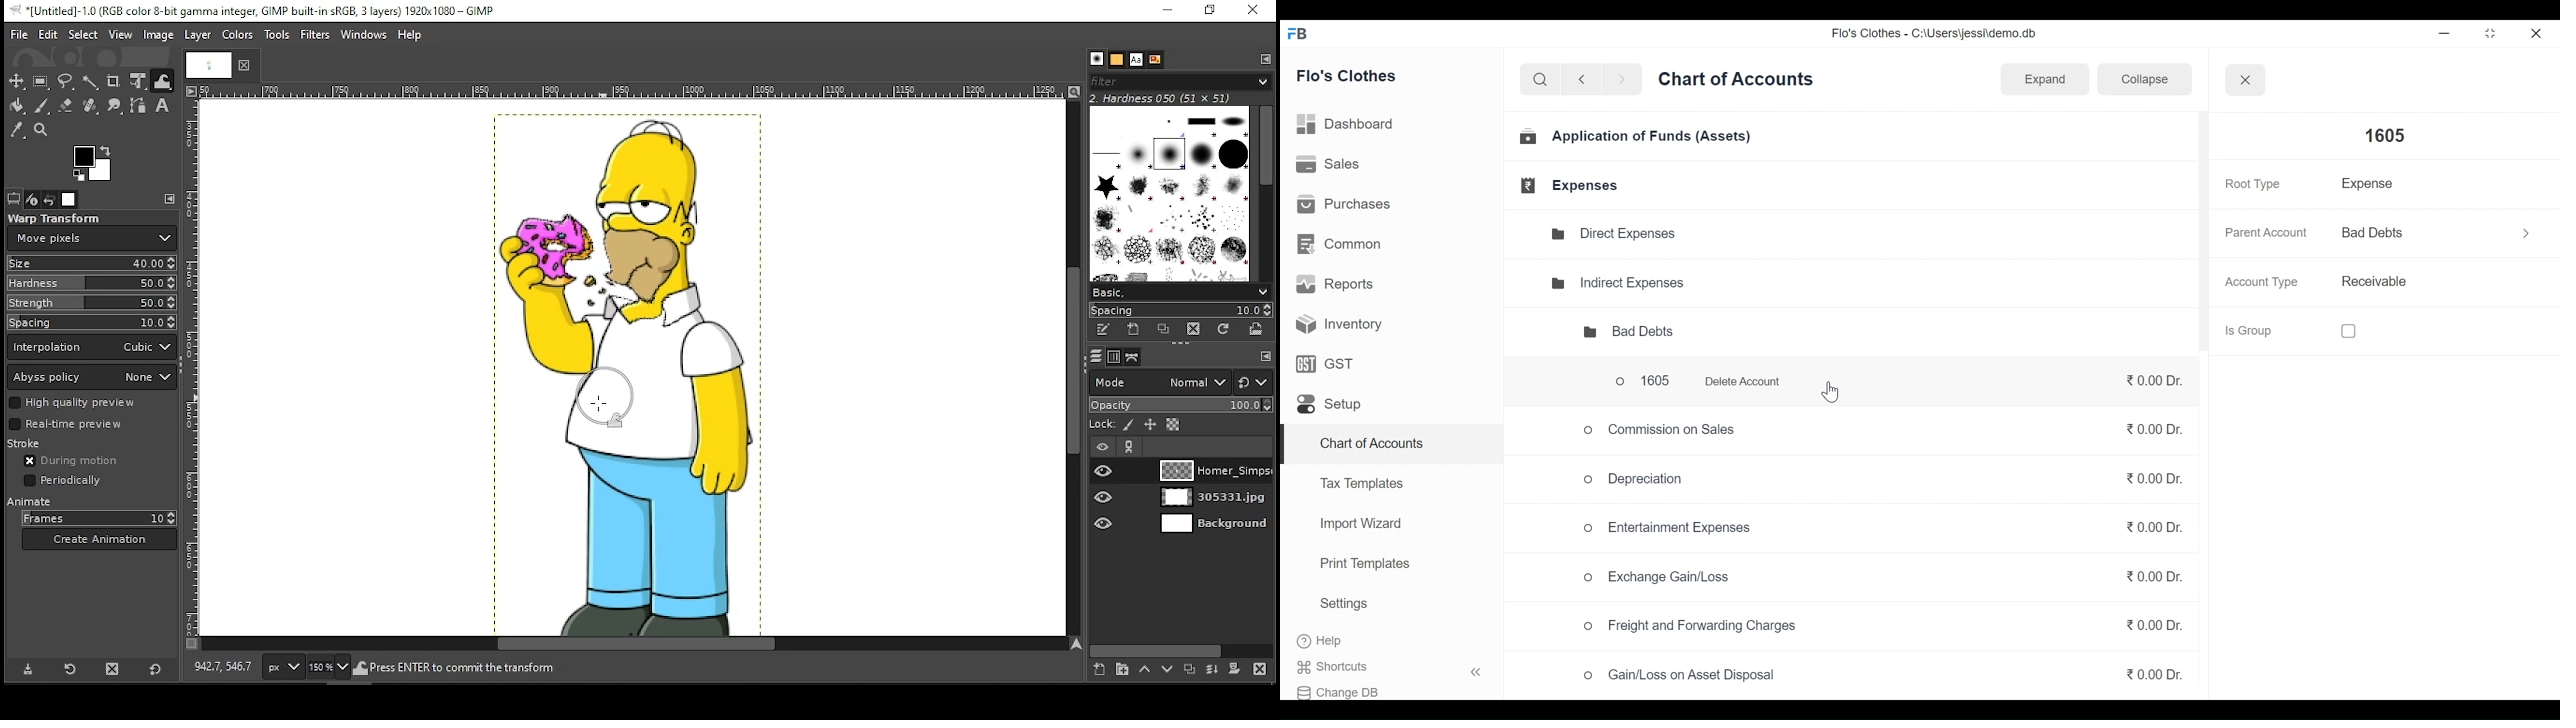  What do you see at coordinates (1172, 424) in the screenshot?
I see `lock alpha channel` at bounding box center [1172, 424].